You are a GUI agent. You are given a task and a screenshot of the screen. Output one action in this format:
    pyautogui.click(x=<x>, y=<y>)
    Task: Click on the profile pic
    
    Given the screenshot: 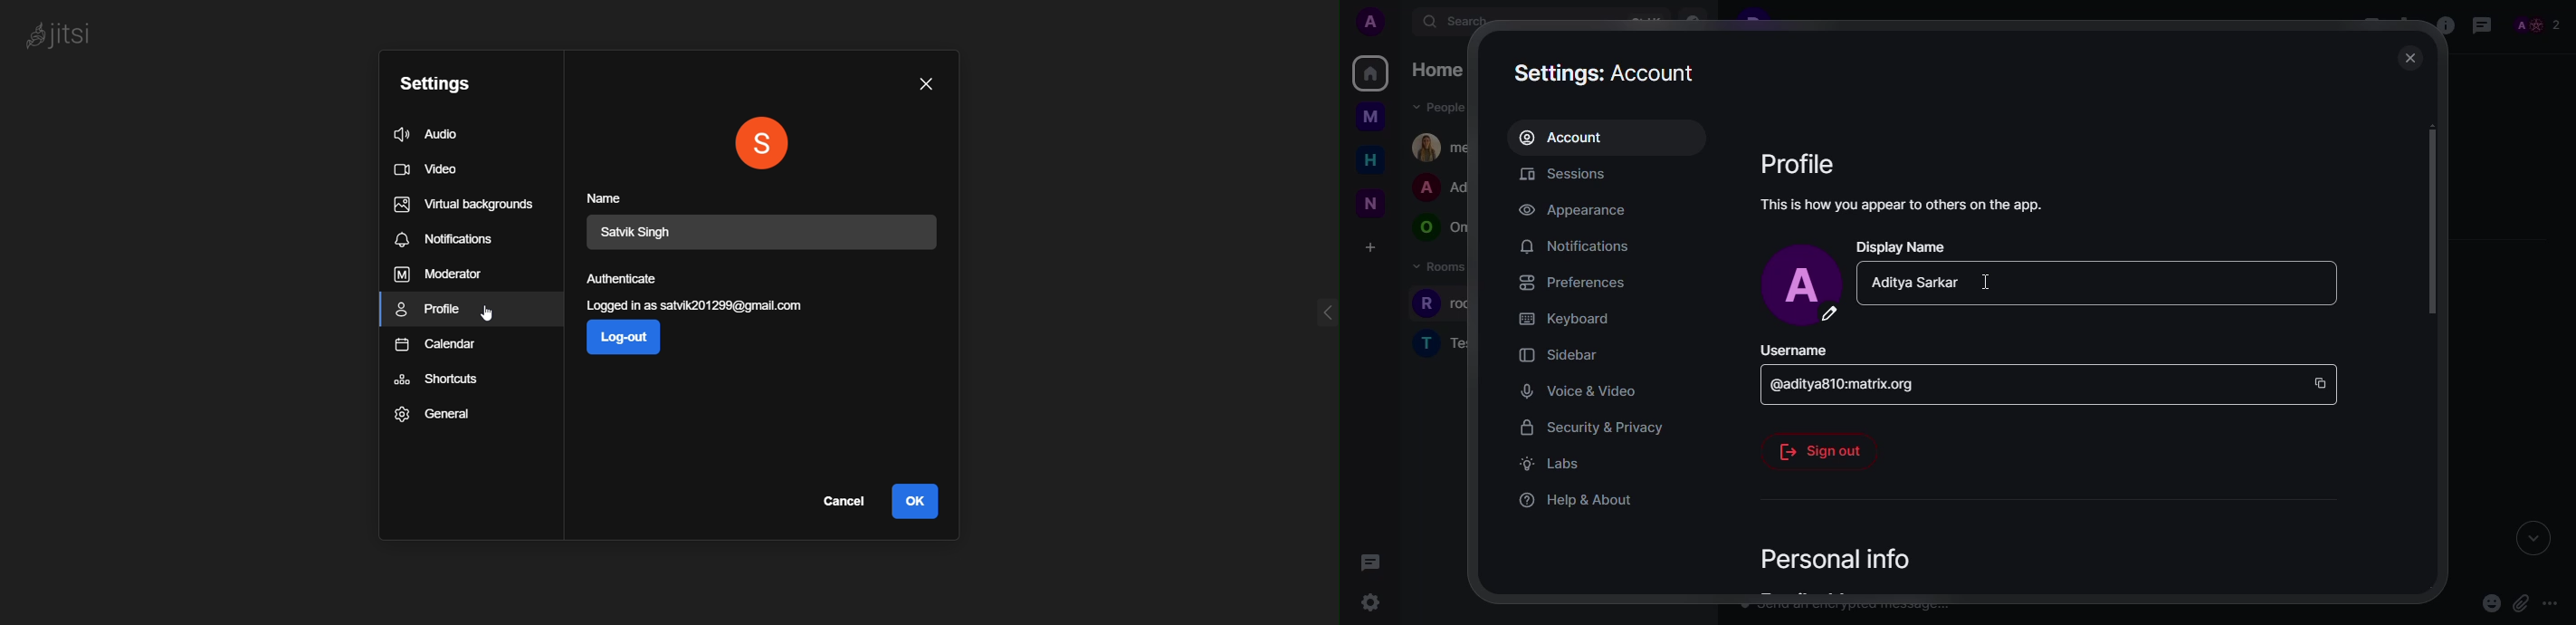 What is the action you would take?
    pyautogui.click(x=1803, y=285)
    